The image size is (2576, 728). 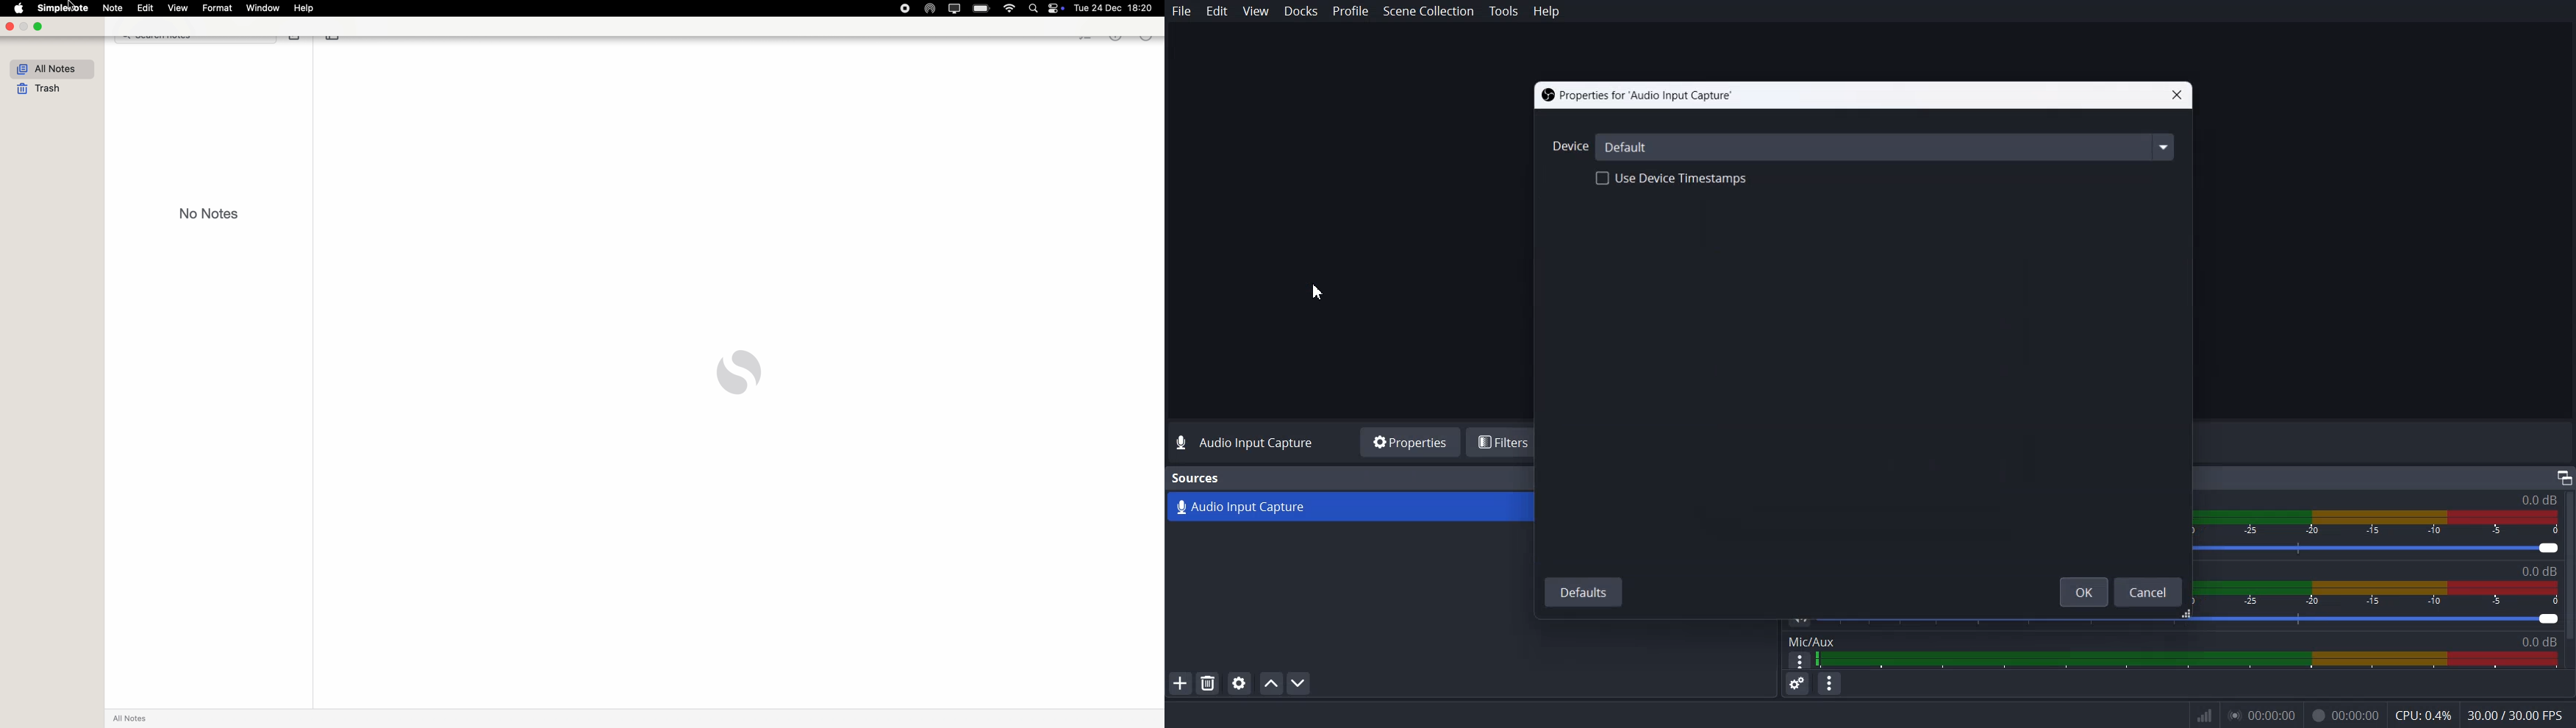 I want to click on Cancel, so click(x=2149, y=591).